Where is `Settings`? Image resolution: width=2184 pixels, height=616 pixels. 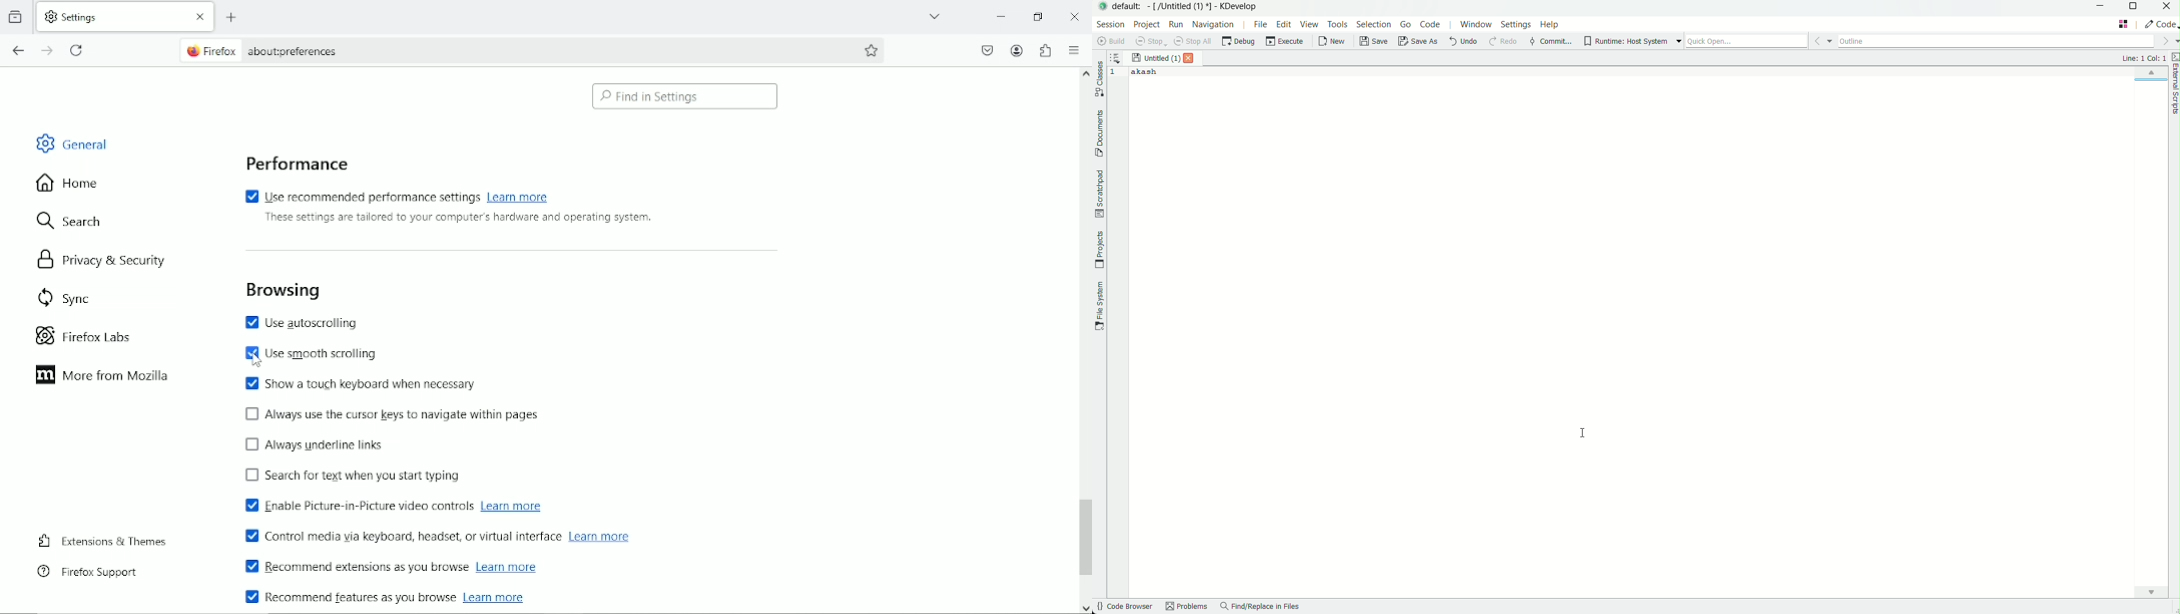 Settings is located at coordinates (110, 16).